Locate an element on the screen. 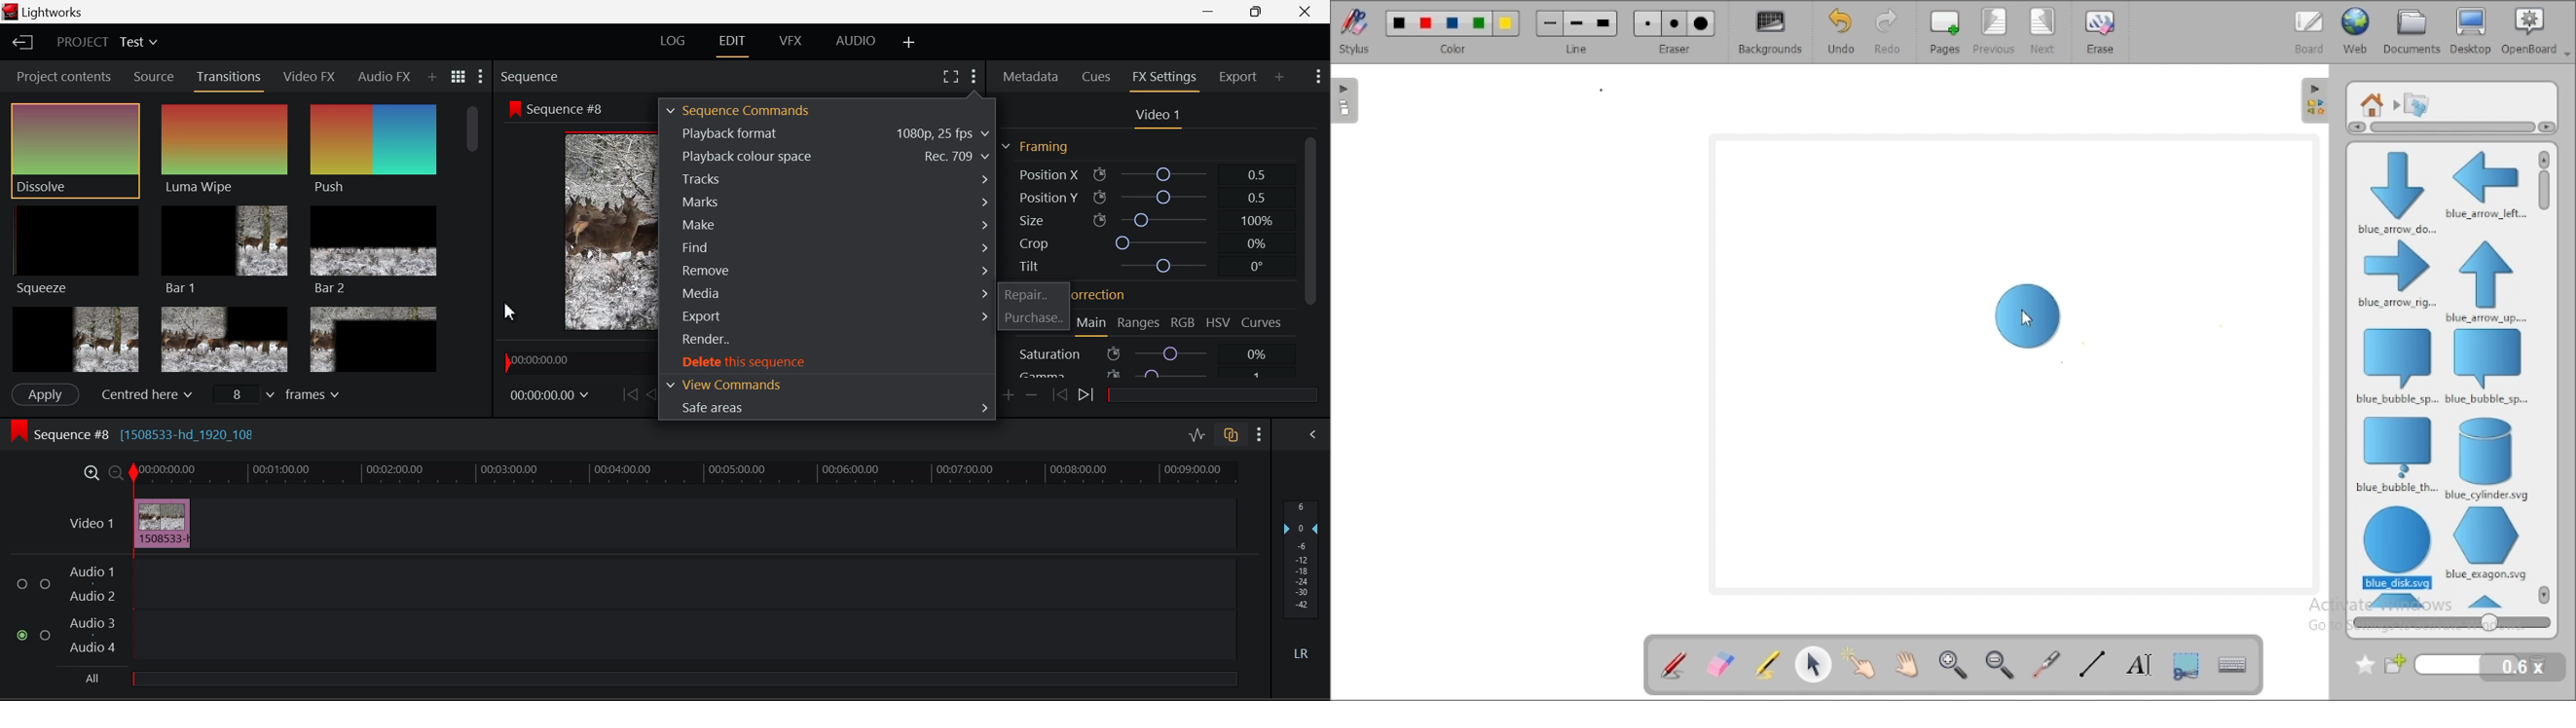 This screenshot has height=728, width=2576. next is located at coordinates (2044, 31).